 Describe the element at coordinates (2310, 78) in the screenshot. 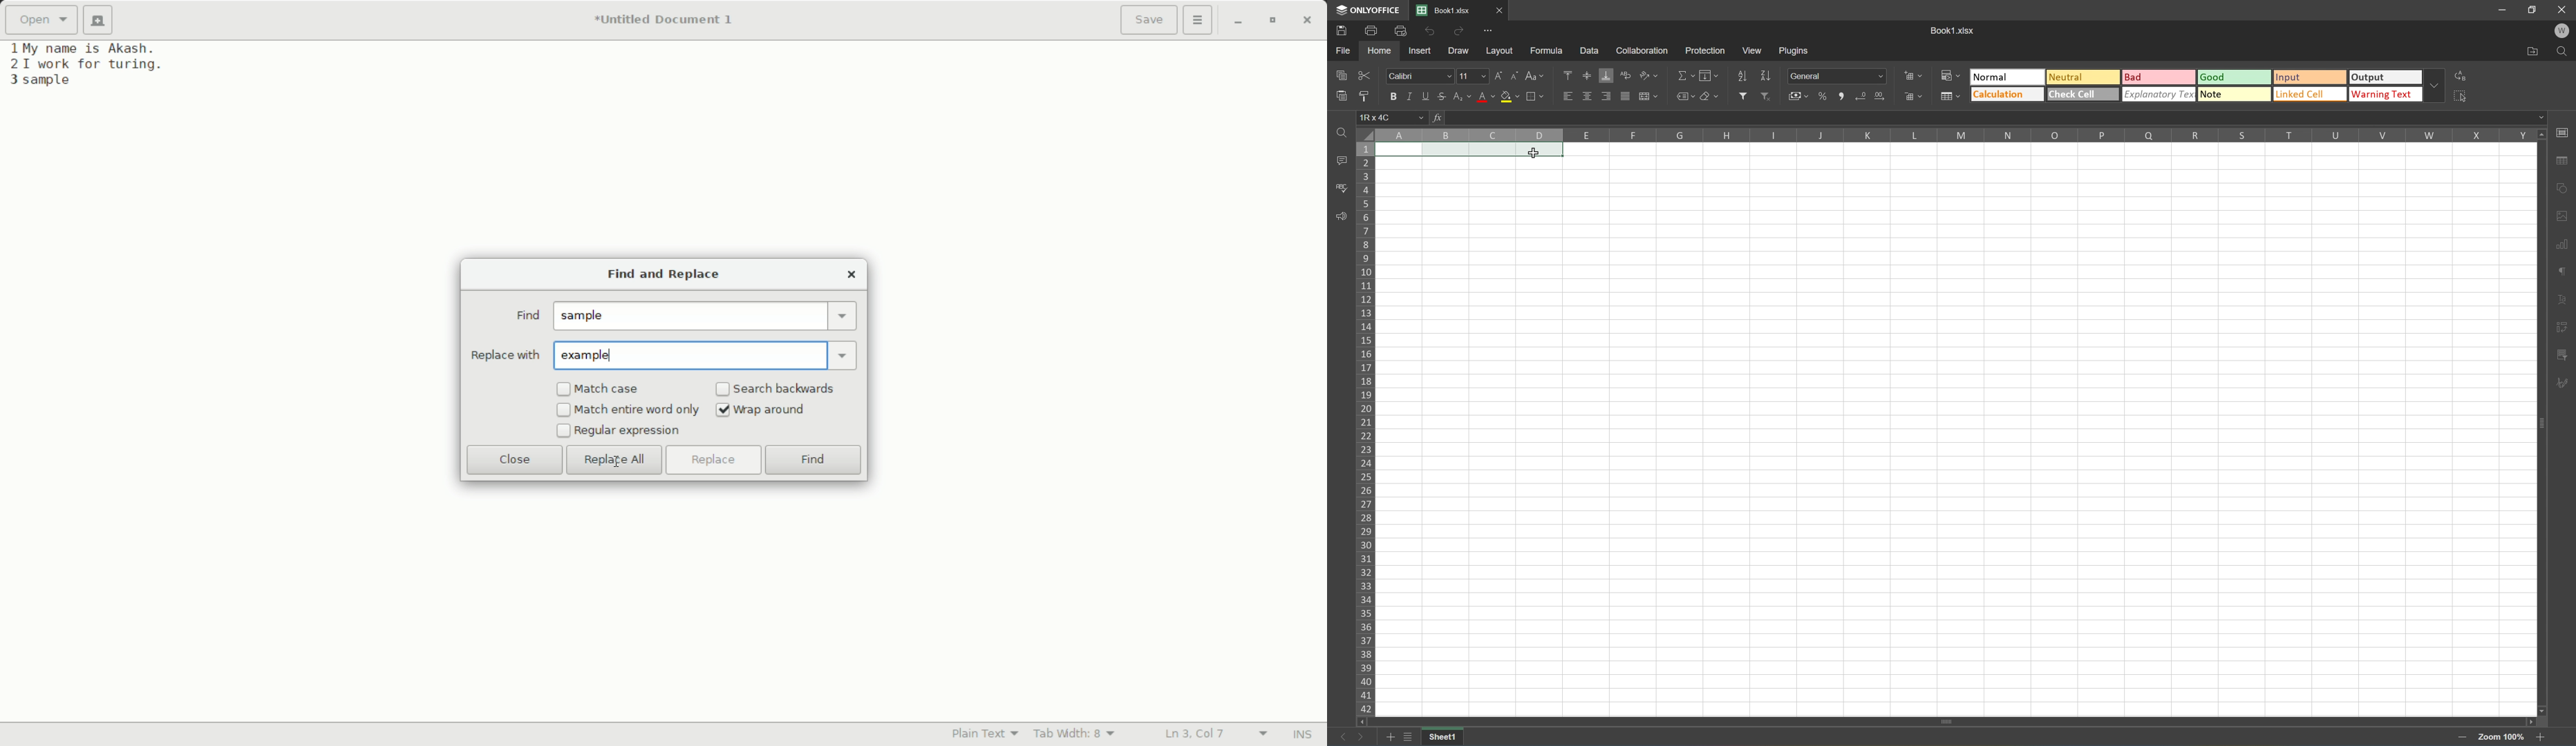

I see `Input` at that location.